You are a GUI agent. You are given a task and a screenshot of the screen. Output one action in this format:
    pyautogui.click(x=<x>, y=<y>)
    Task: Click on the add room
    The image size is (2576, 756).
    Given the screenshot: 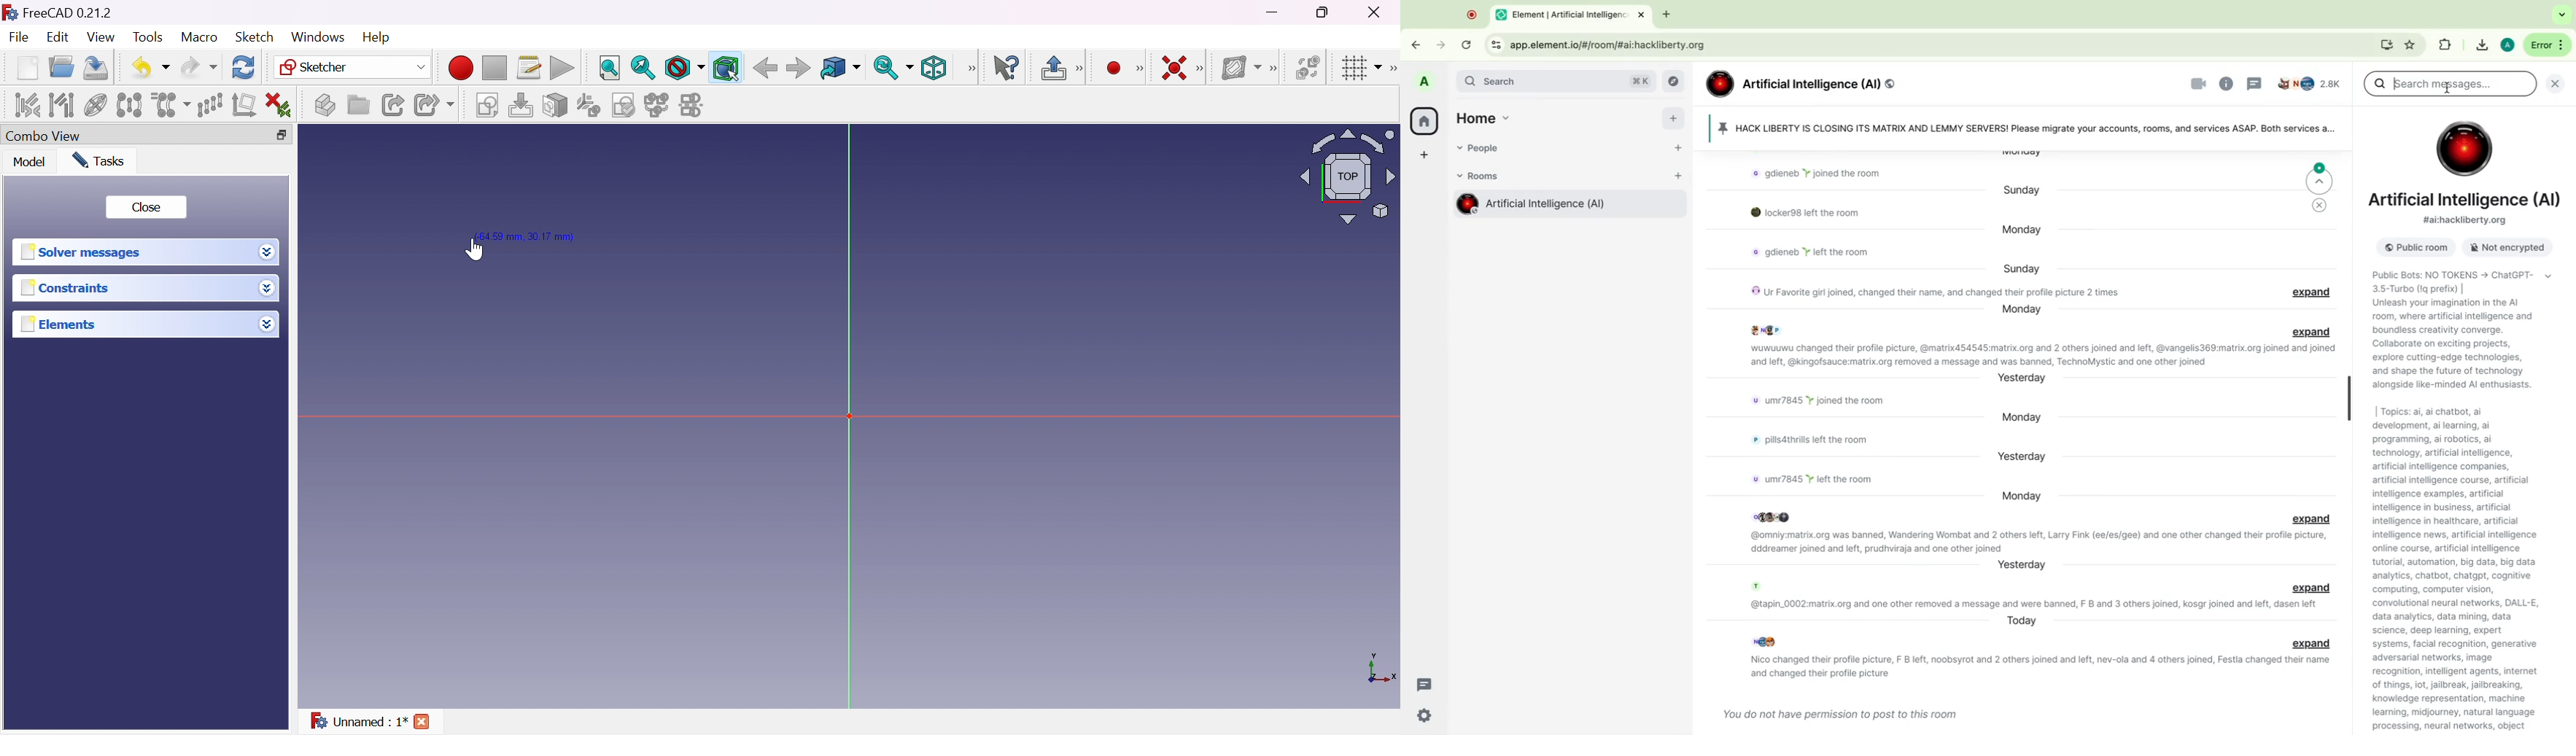 What is the action you would take?
    pyautogui.click(x=1678, y=180)
    